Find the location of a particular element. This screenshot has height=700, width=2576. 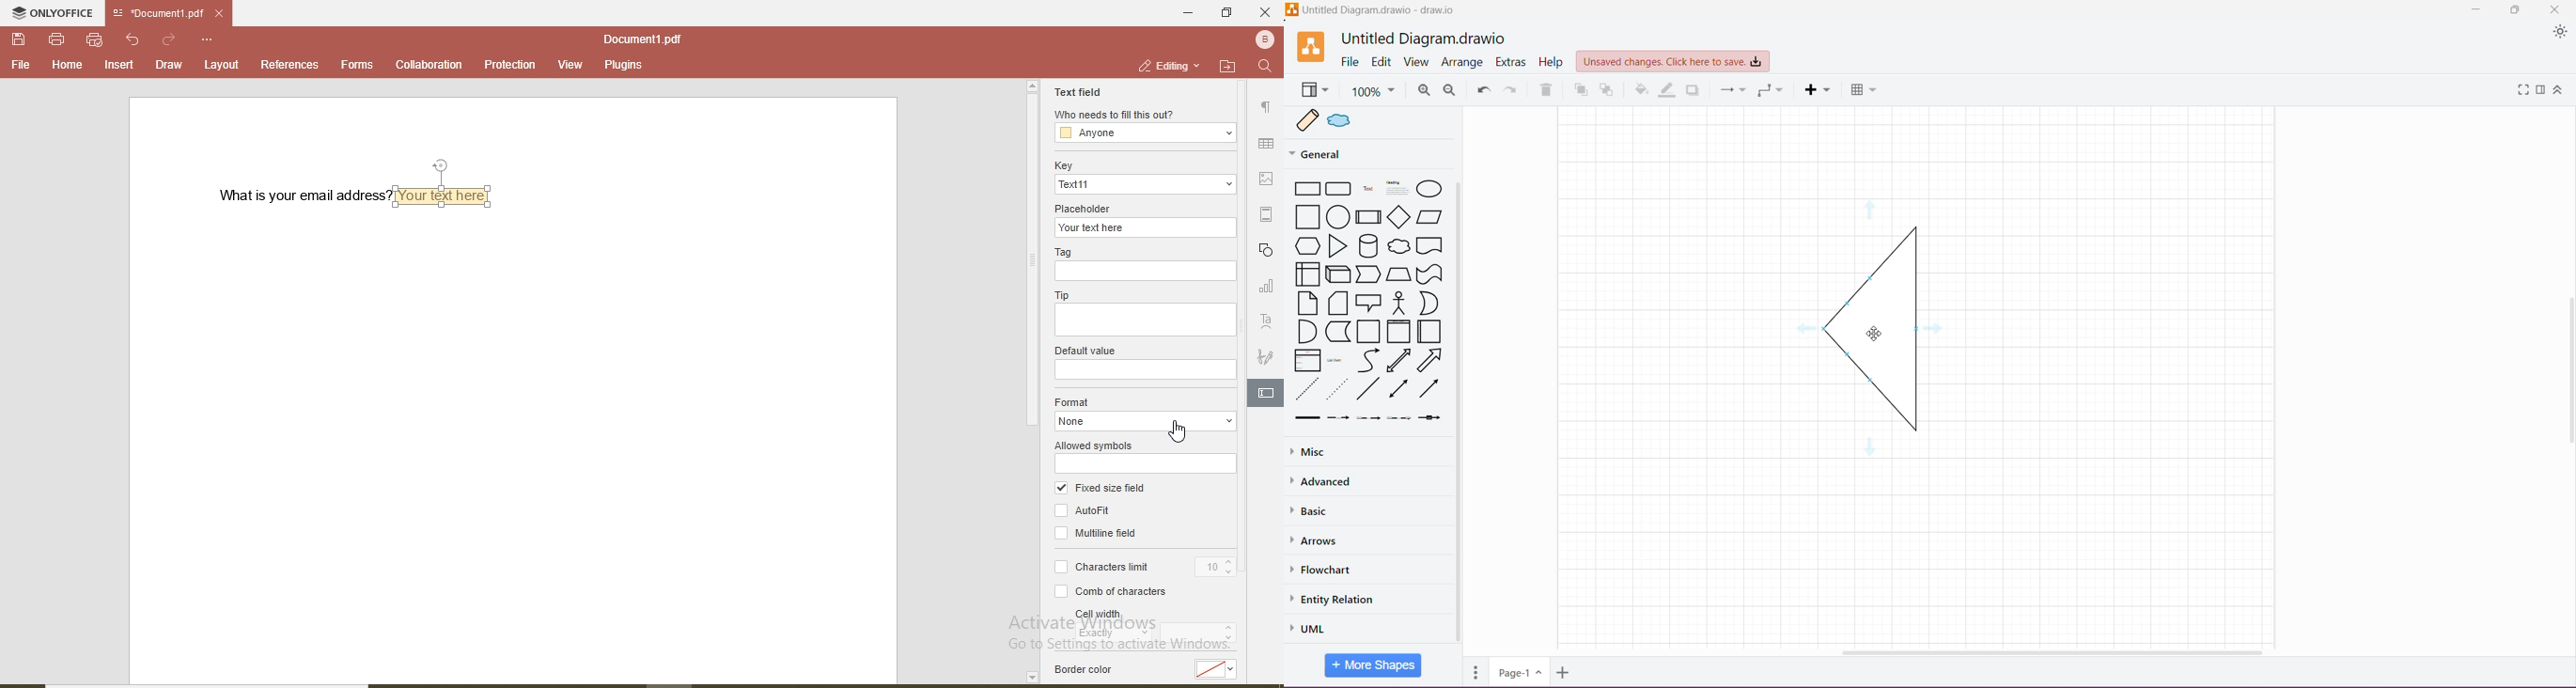

file name is located at coordinates (154, 14).